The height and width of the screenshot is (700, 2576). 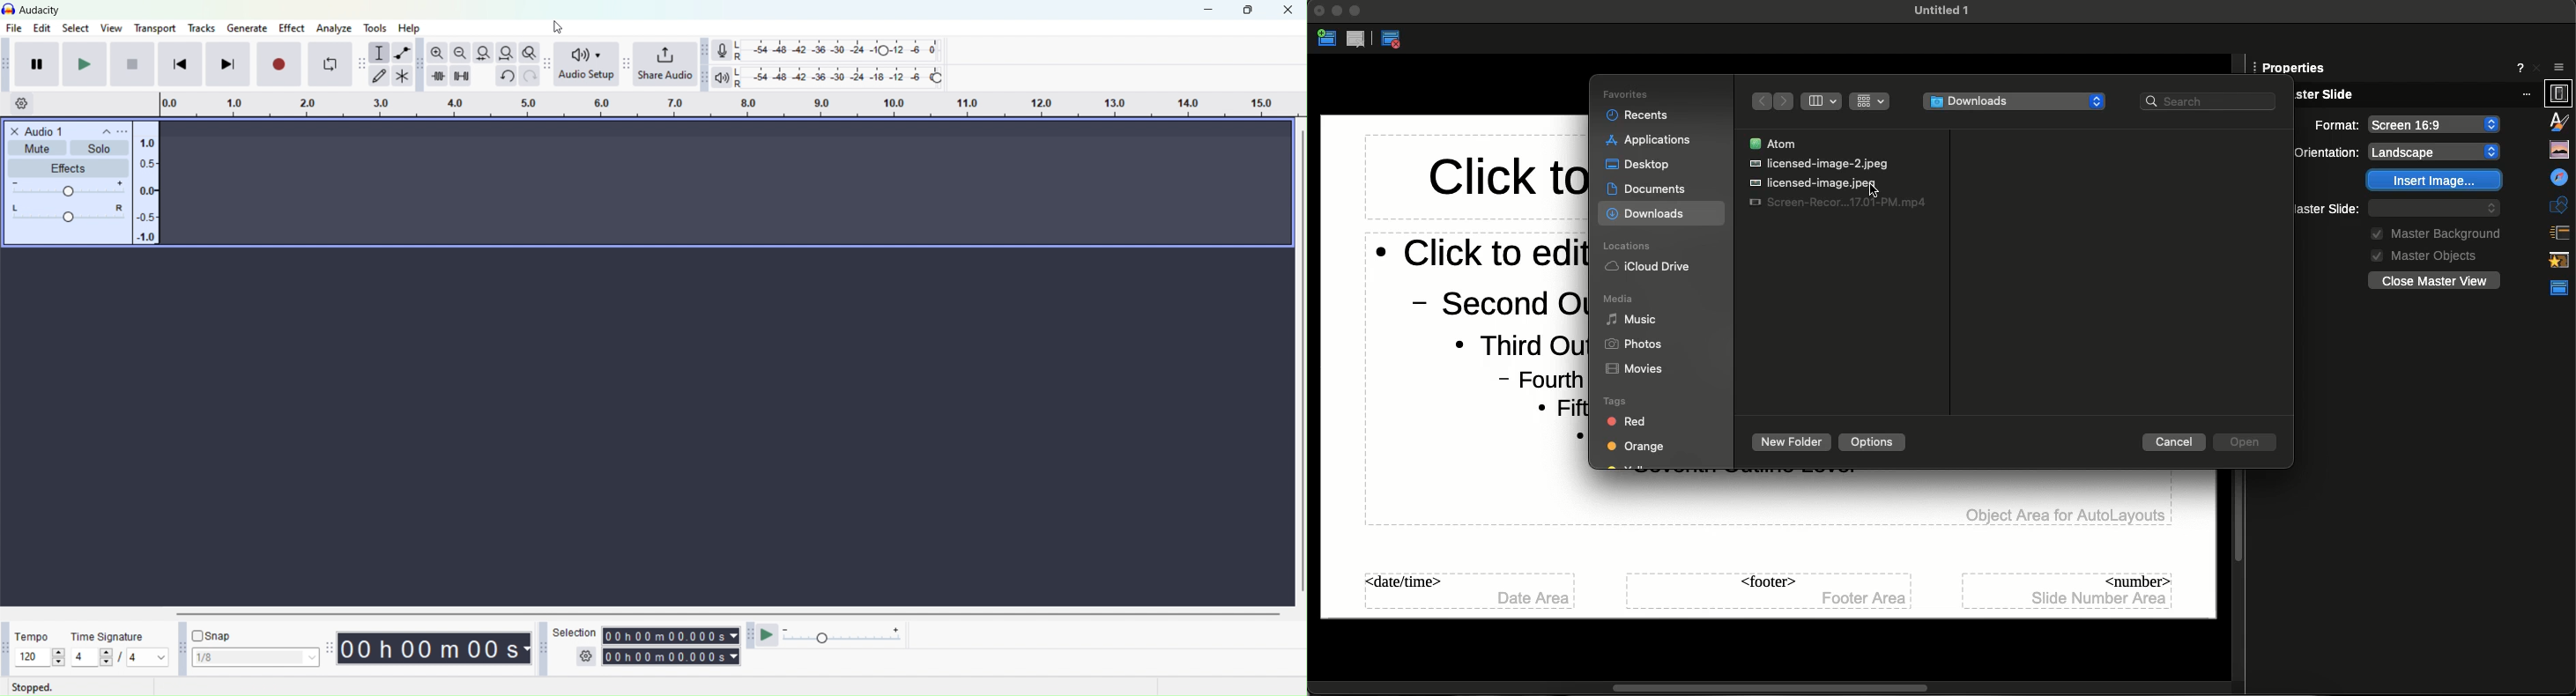 I want to click on Scrollbar, so click(x=1778, y=686).